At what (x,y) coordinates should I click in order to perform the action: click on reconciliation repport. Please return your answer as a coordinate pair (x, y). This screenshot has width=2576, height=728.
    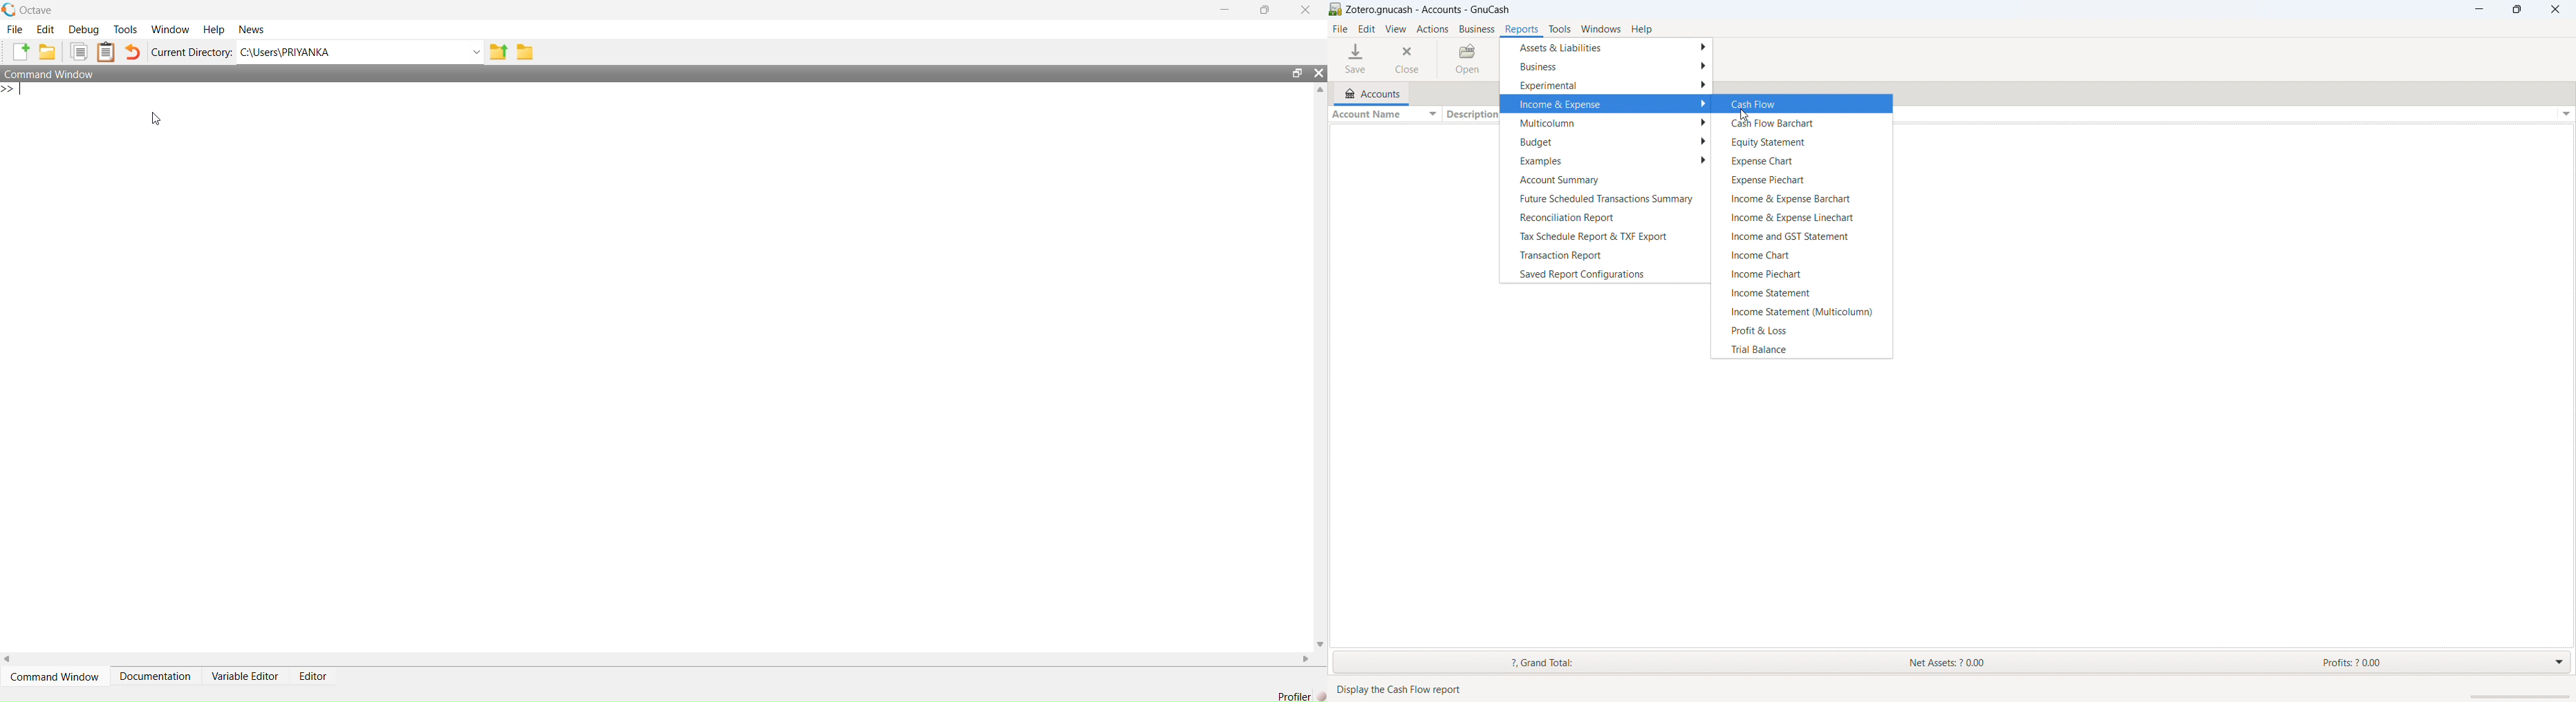
    Looking at the image, I should click on (1603, 217).